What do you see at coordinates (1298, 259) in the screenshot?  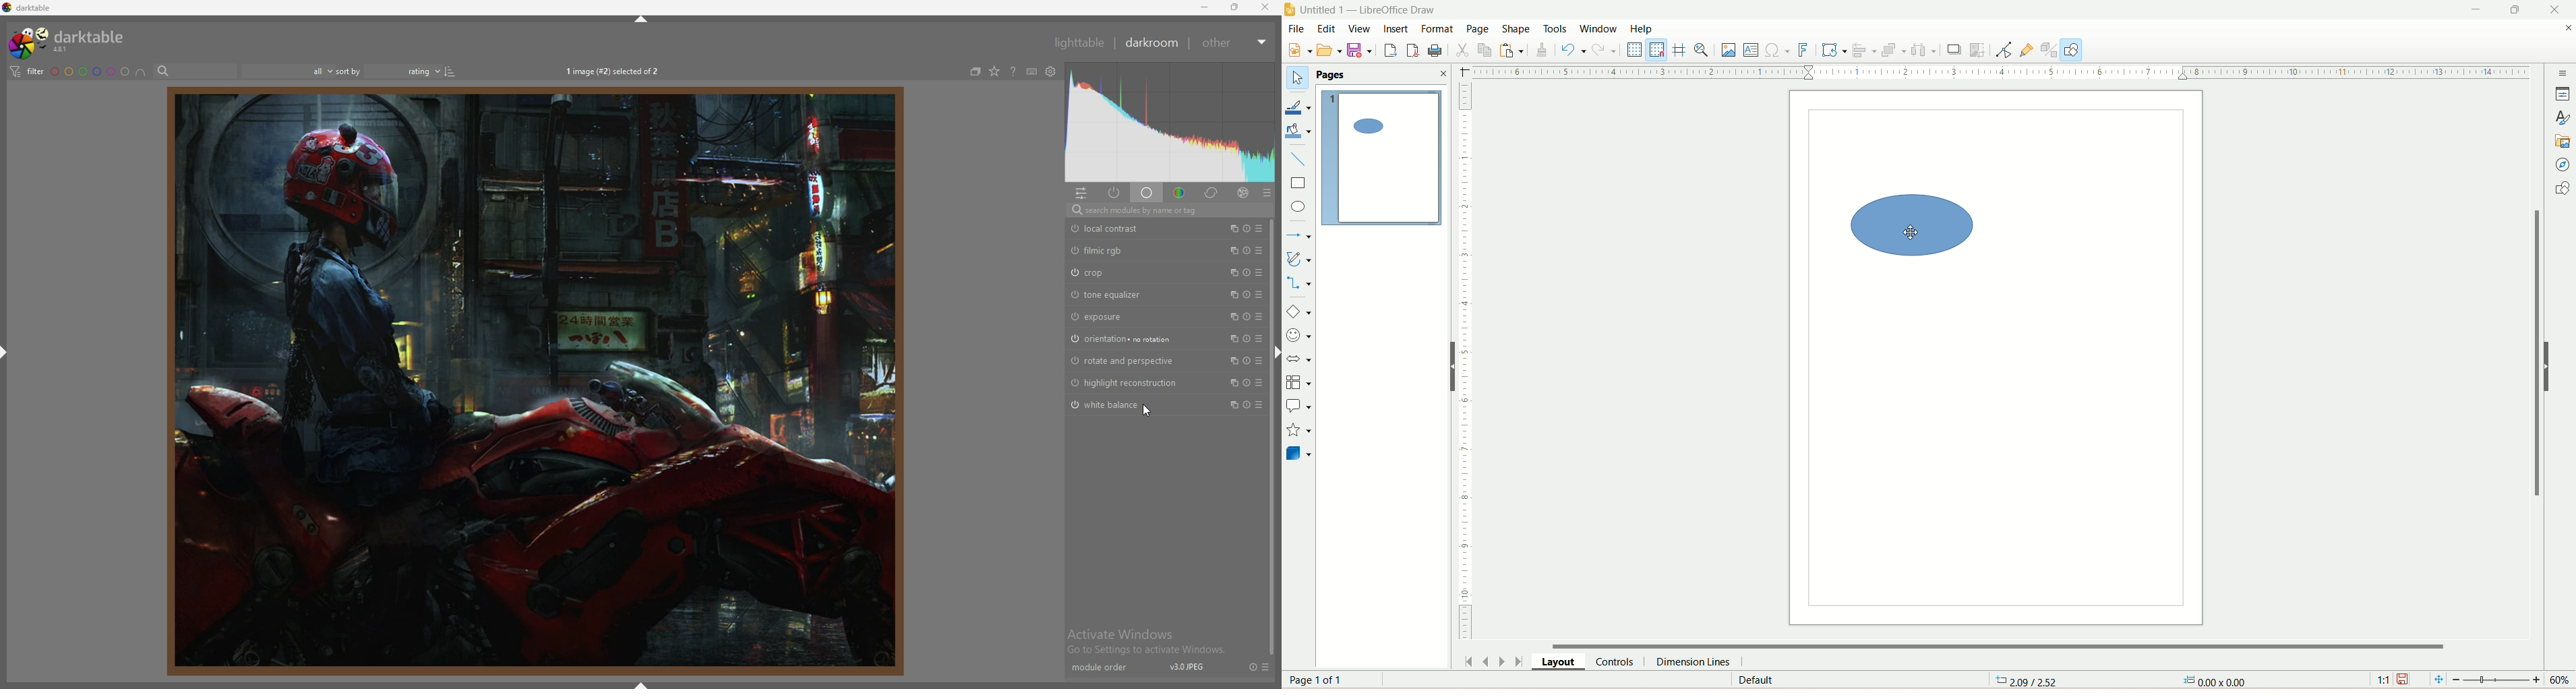 I see `curve and polygon` at bounding box center [1298, 259].